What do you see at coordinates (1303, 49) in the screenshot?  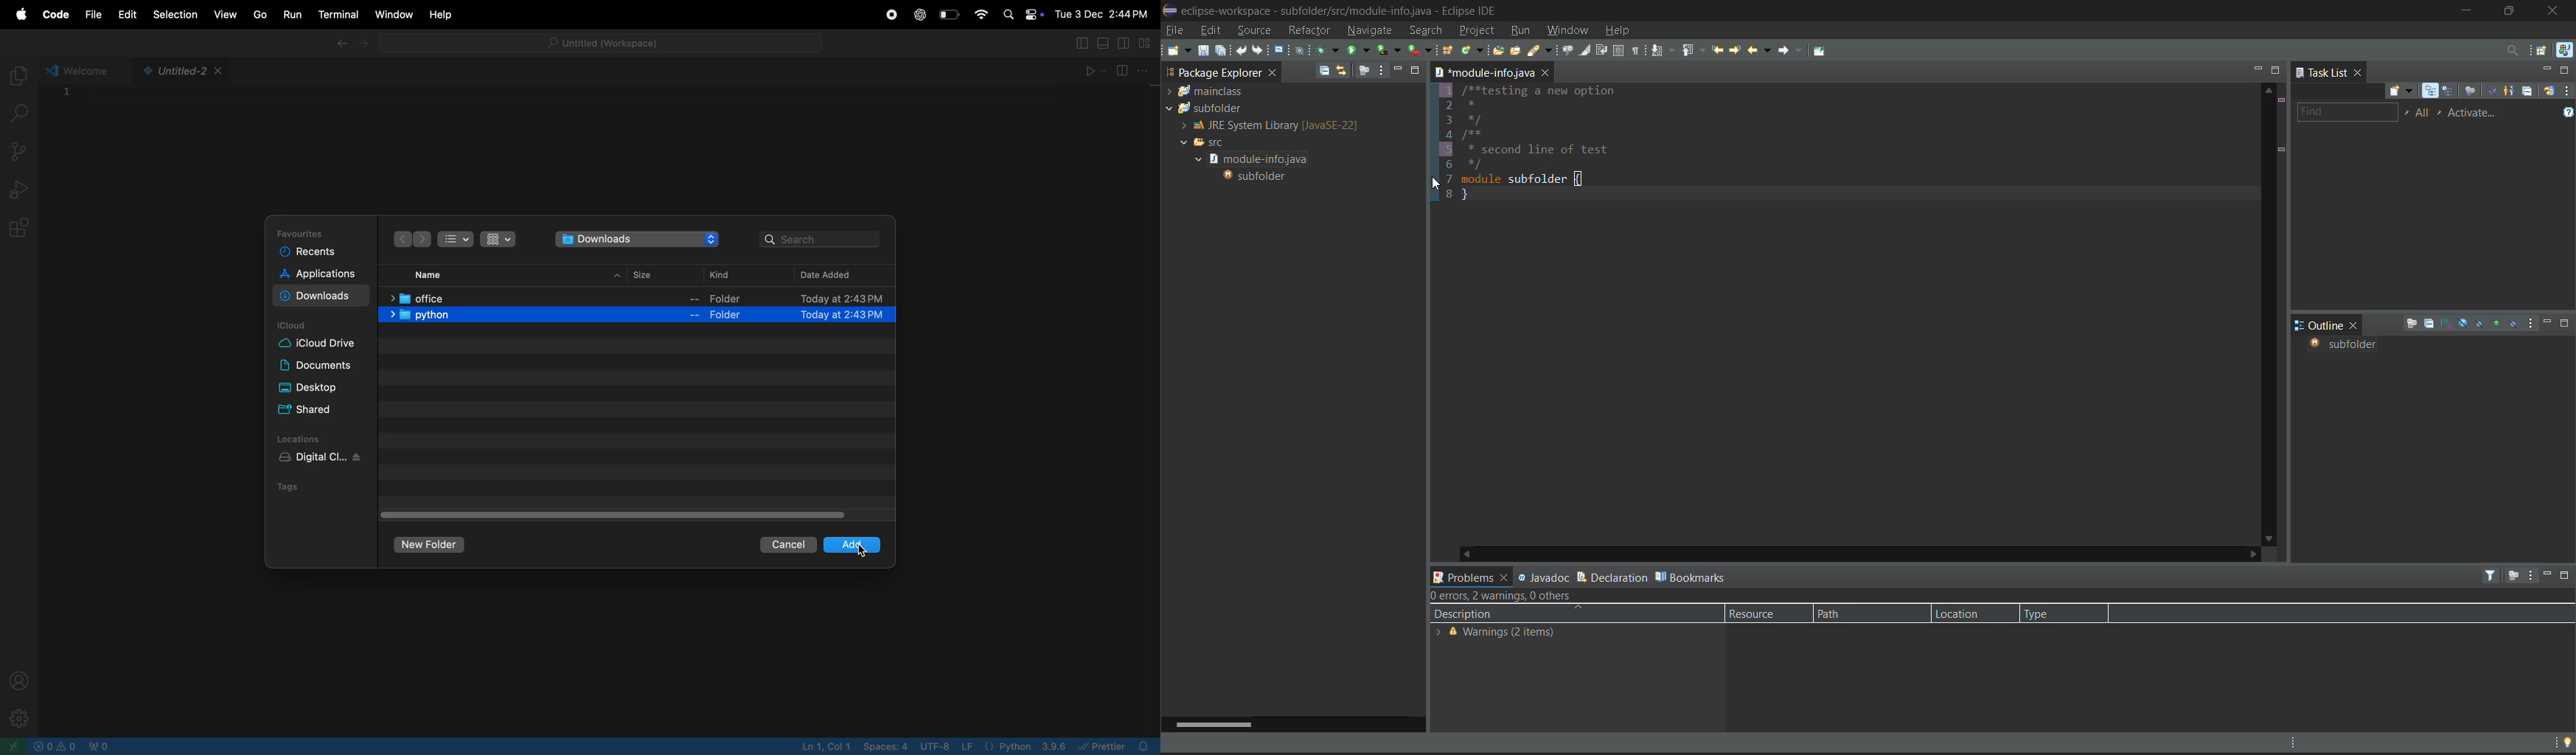 I see `skip all terminals` at bounding box center [1303, 49].